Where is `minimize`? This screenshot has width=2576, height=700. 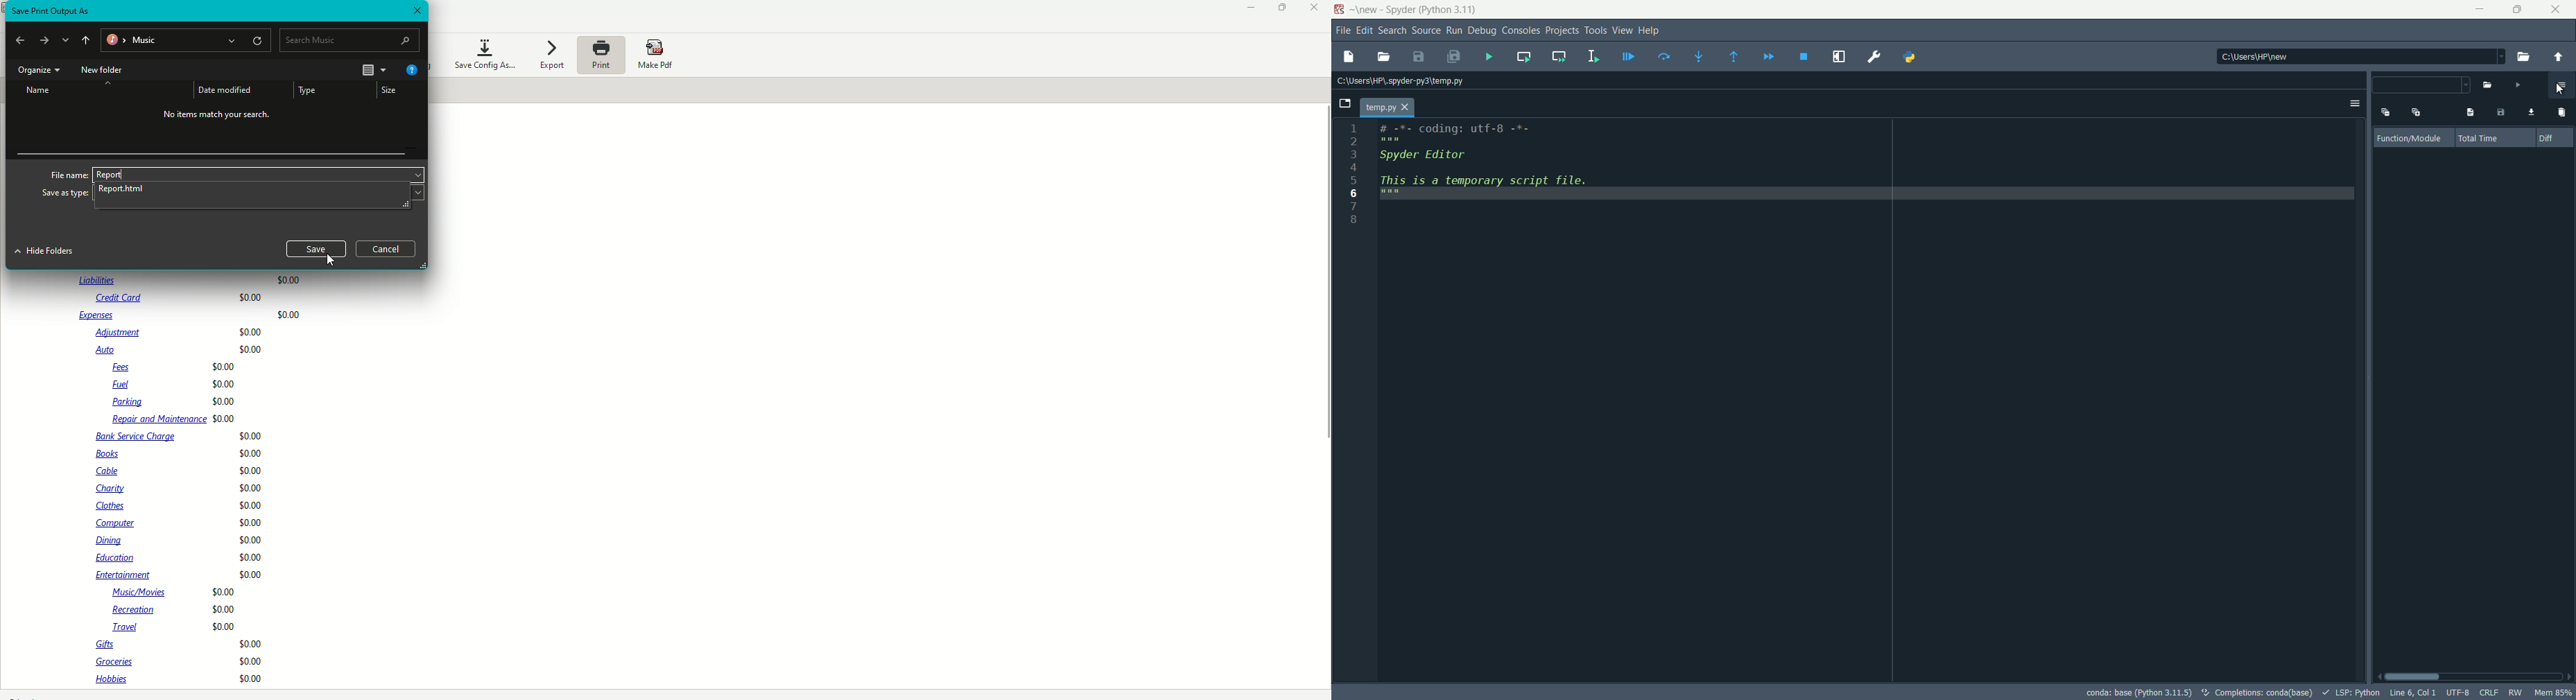 minimize is located at coordinates (2480, 10).